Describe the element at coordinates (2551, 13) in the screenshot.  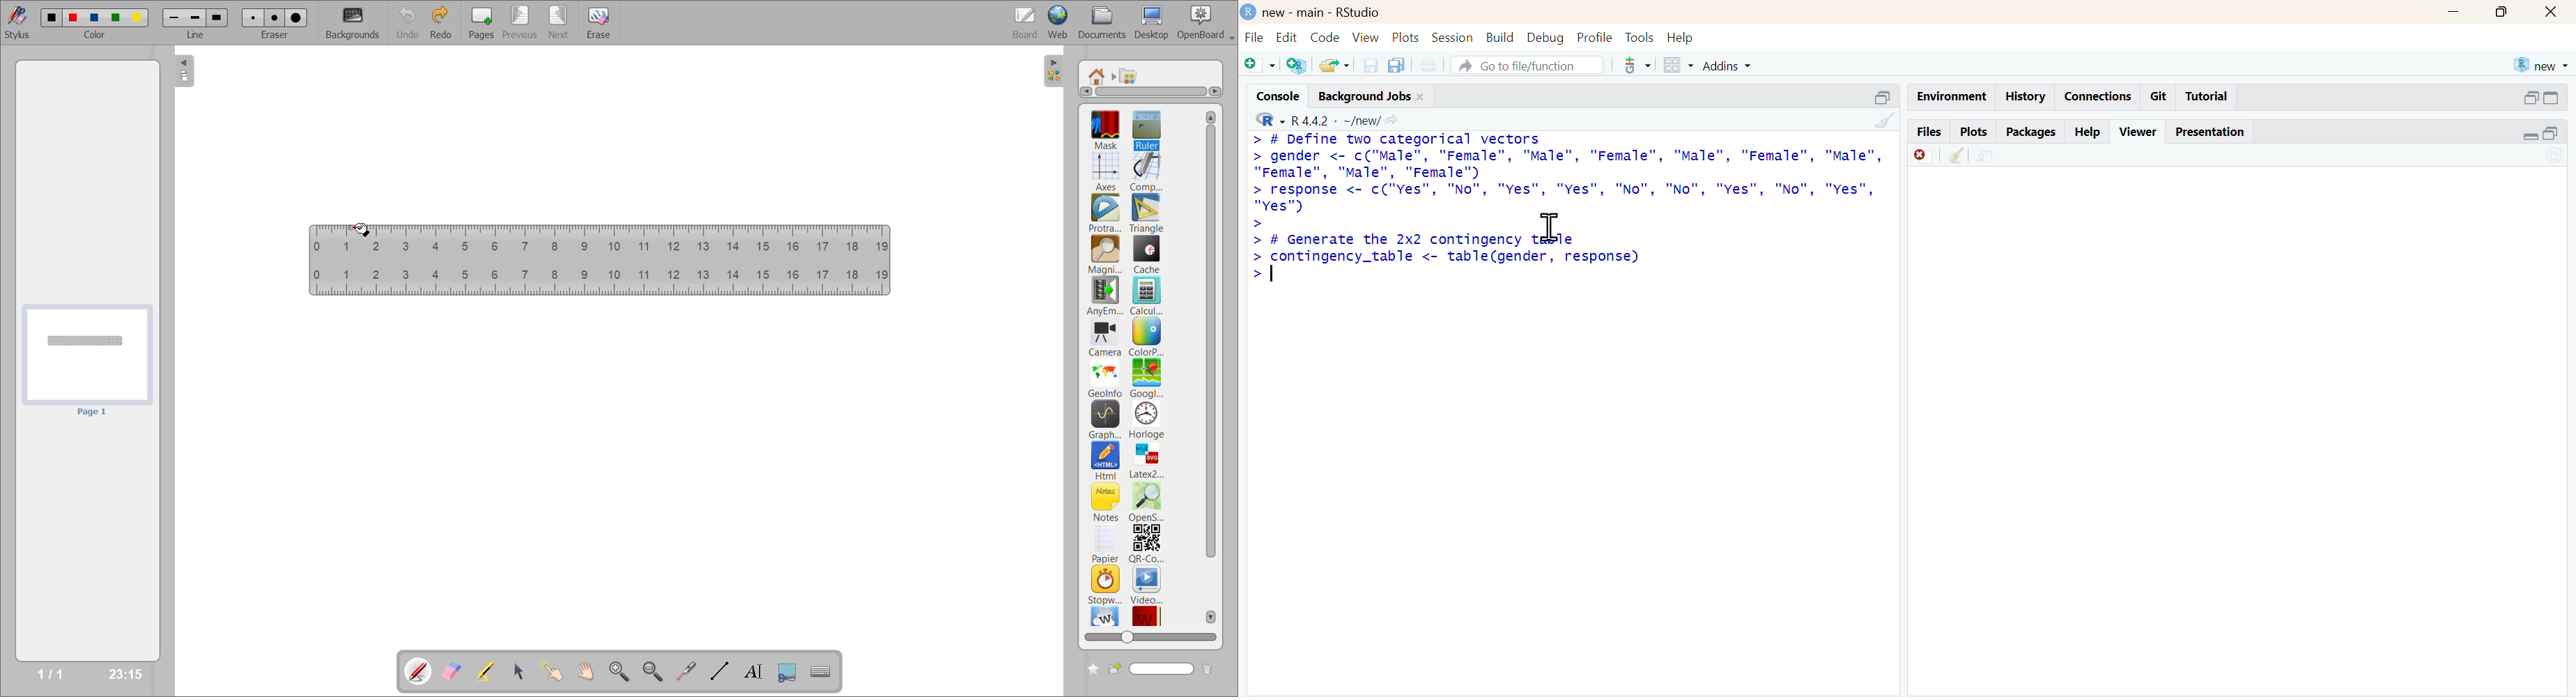
I see `close` at that location.